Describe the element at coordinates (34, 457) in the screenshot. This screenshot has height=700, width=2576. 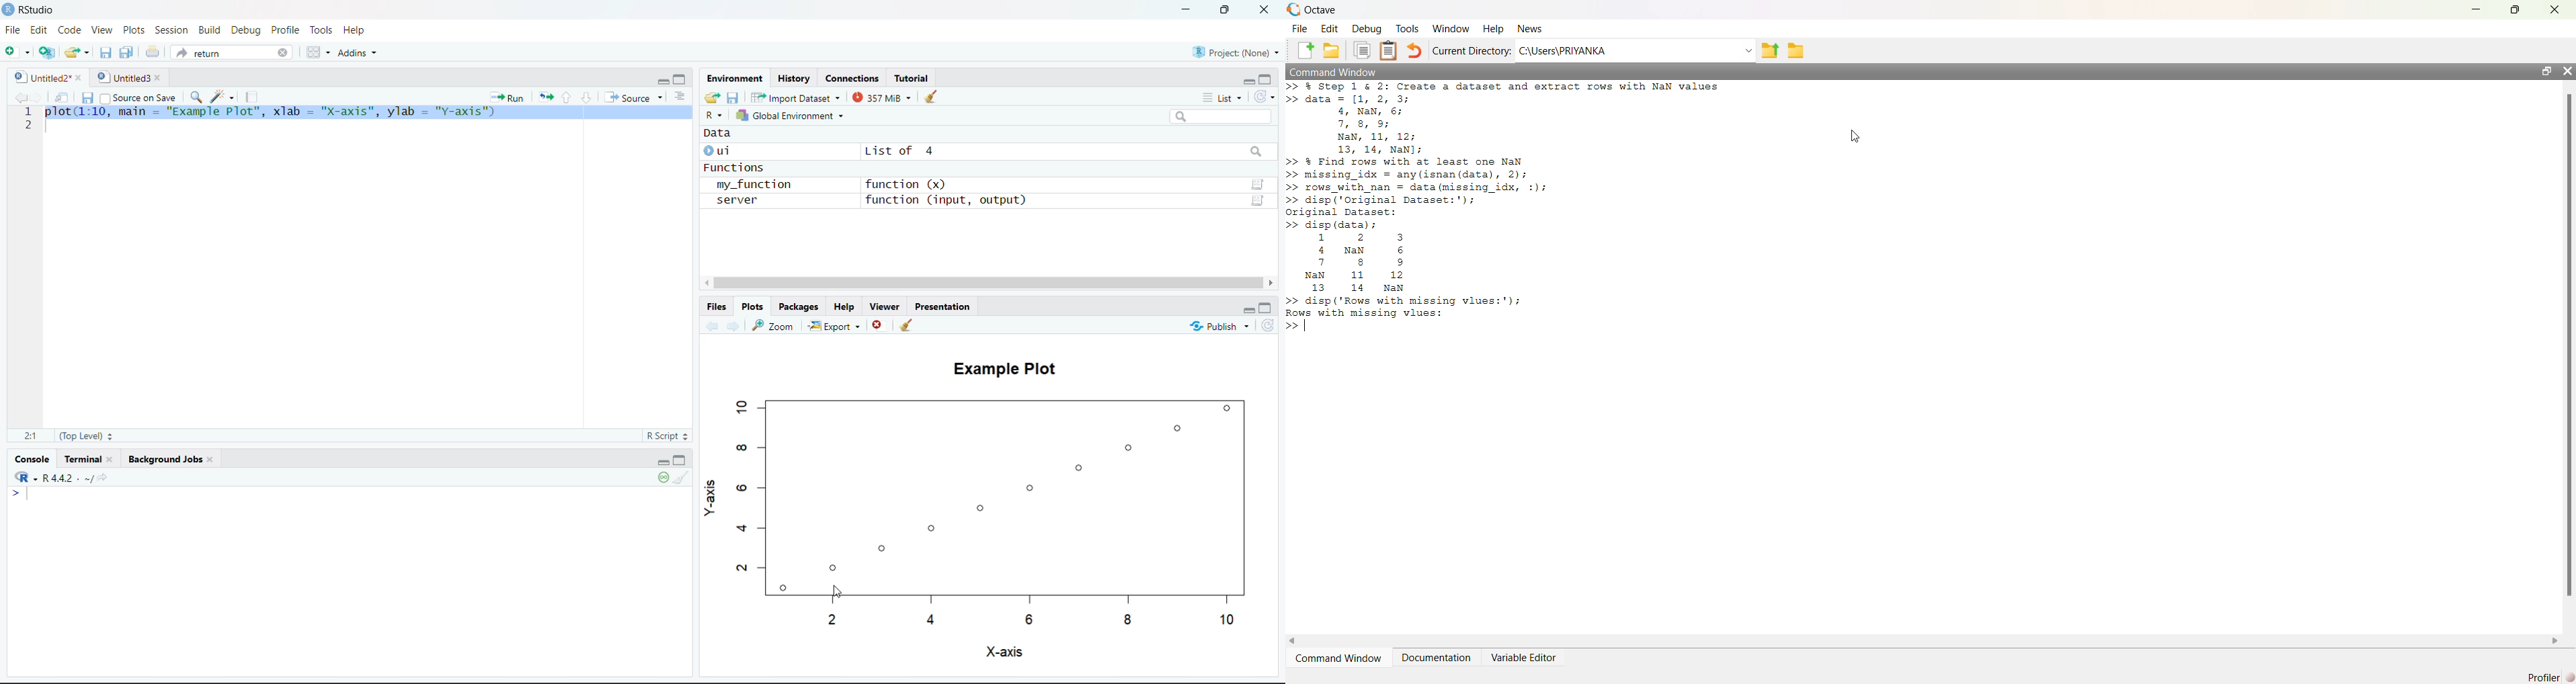
I see `Console` at that location.